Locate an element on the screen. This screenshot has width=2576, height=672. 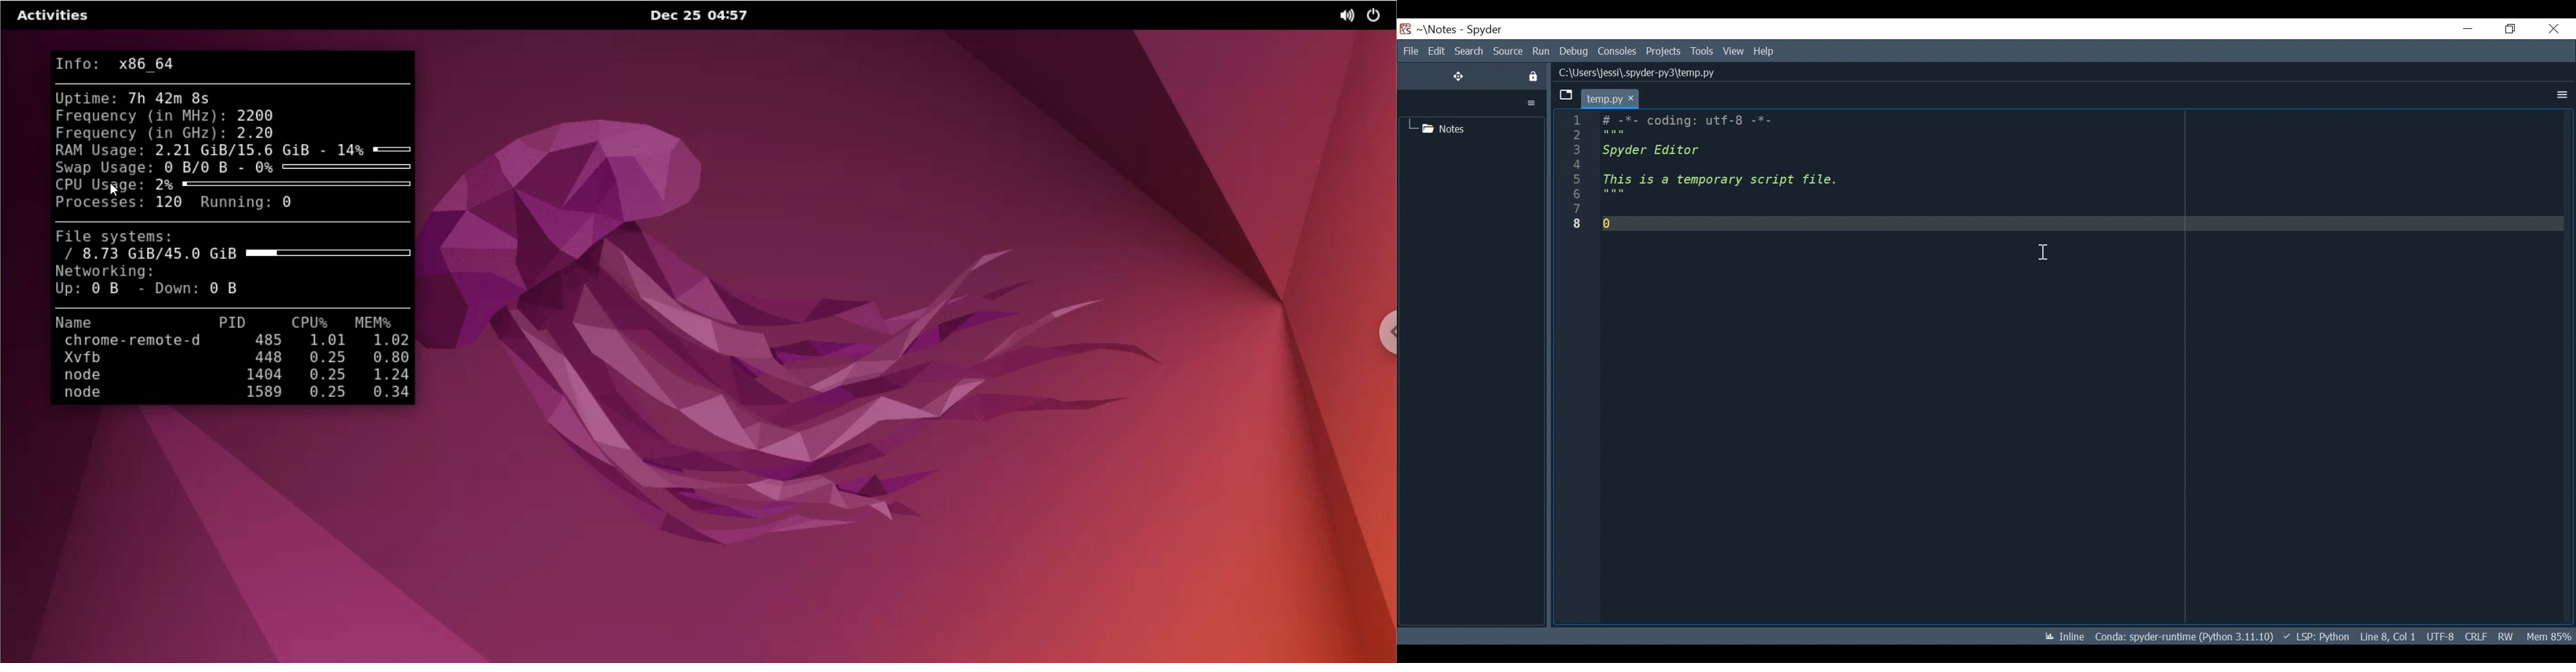
# -*- coding: utf-8 -*-Spyder EditorThis is a temporary script file————— is located at coordinates (1725, 174).